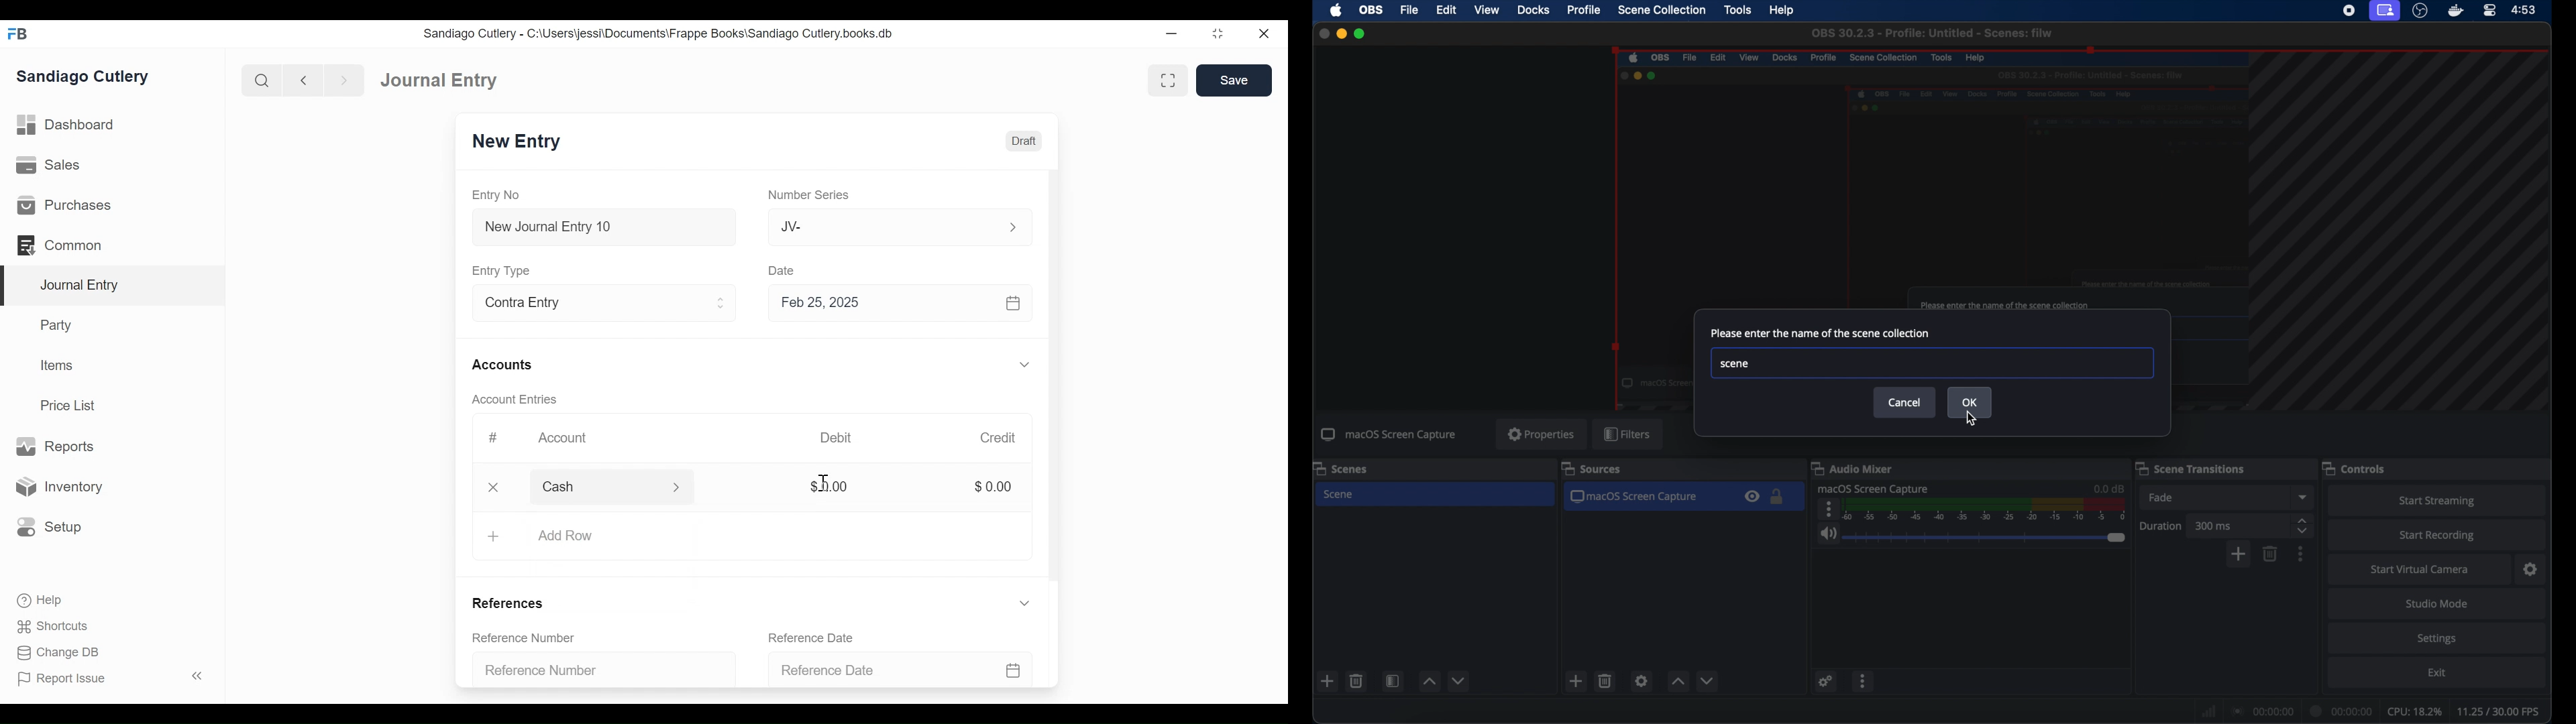 The height and width of the screenshot is (728, 2576). What do you see at coordinates (60, 244) in the screenshot?
I see `Common` at bounding box center [60, 244].